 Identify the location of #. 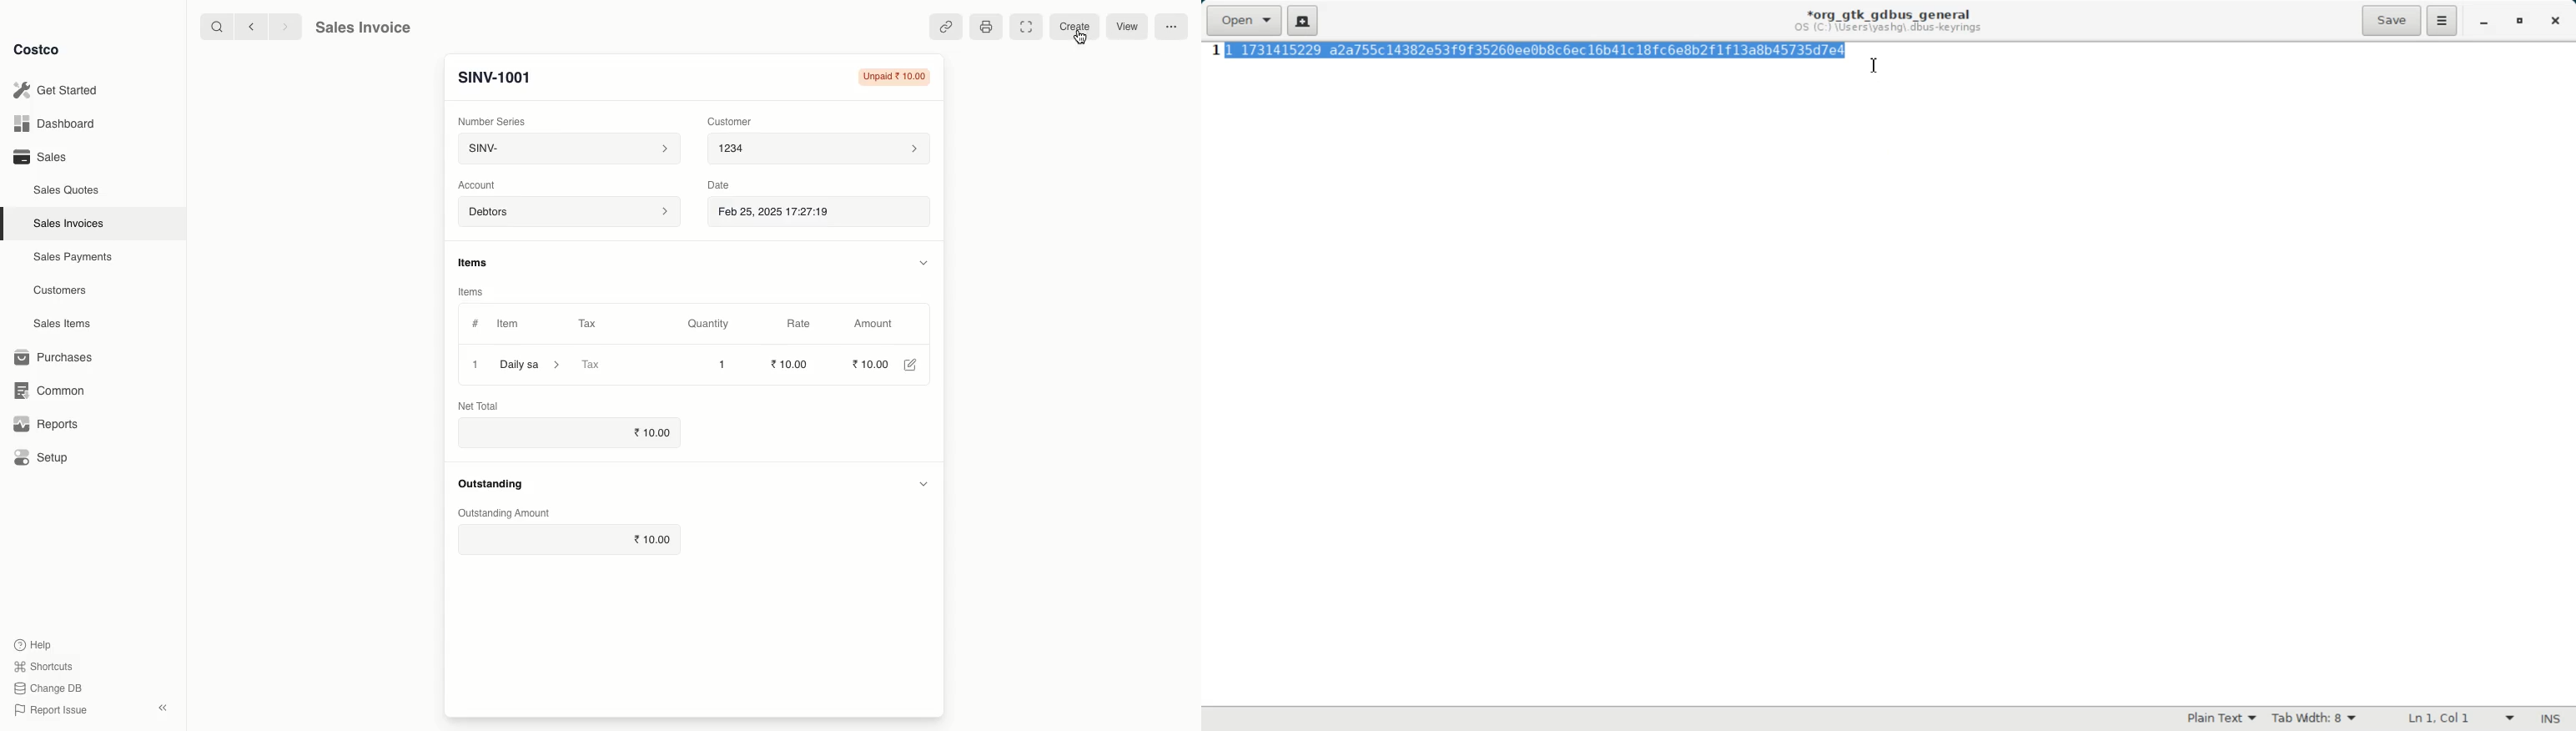
(475, 324).